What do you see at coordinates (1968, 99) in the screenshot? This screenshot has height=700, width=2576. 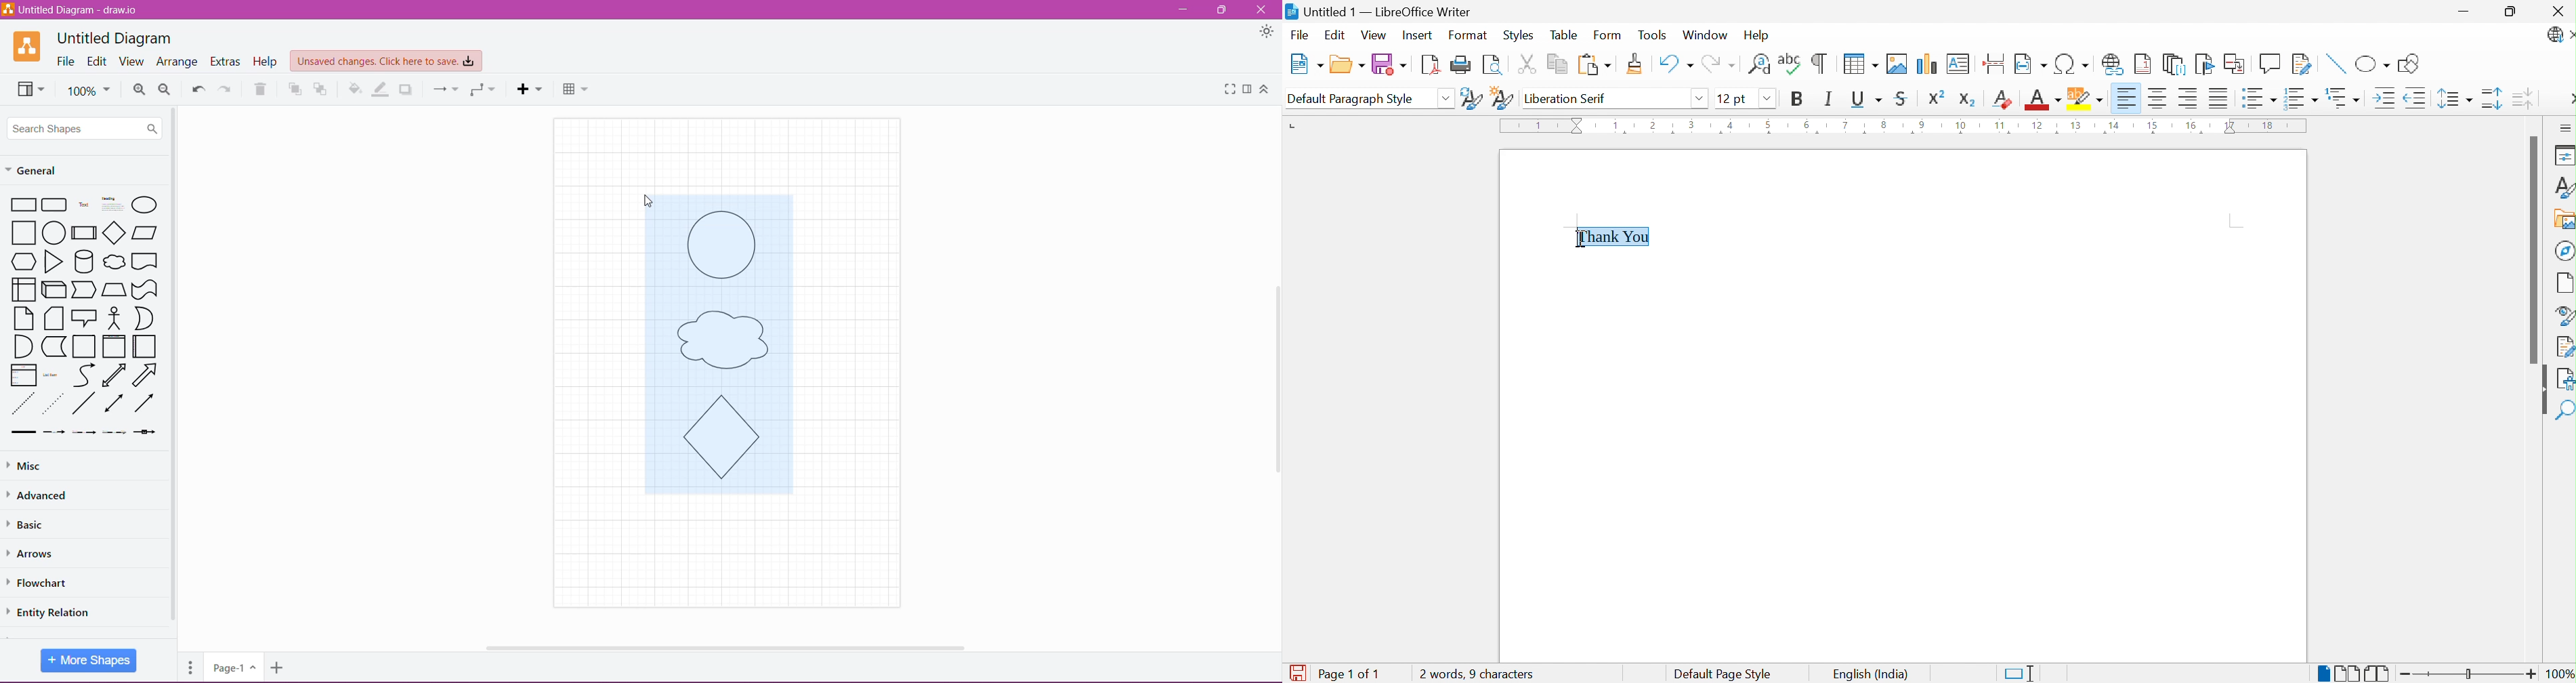 I see `Subscript` at bounding box center [1968, 99].